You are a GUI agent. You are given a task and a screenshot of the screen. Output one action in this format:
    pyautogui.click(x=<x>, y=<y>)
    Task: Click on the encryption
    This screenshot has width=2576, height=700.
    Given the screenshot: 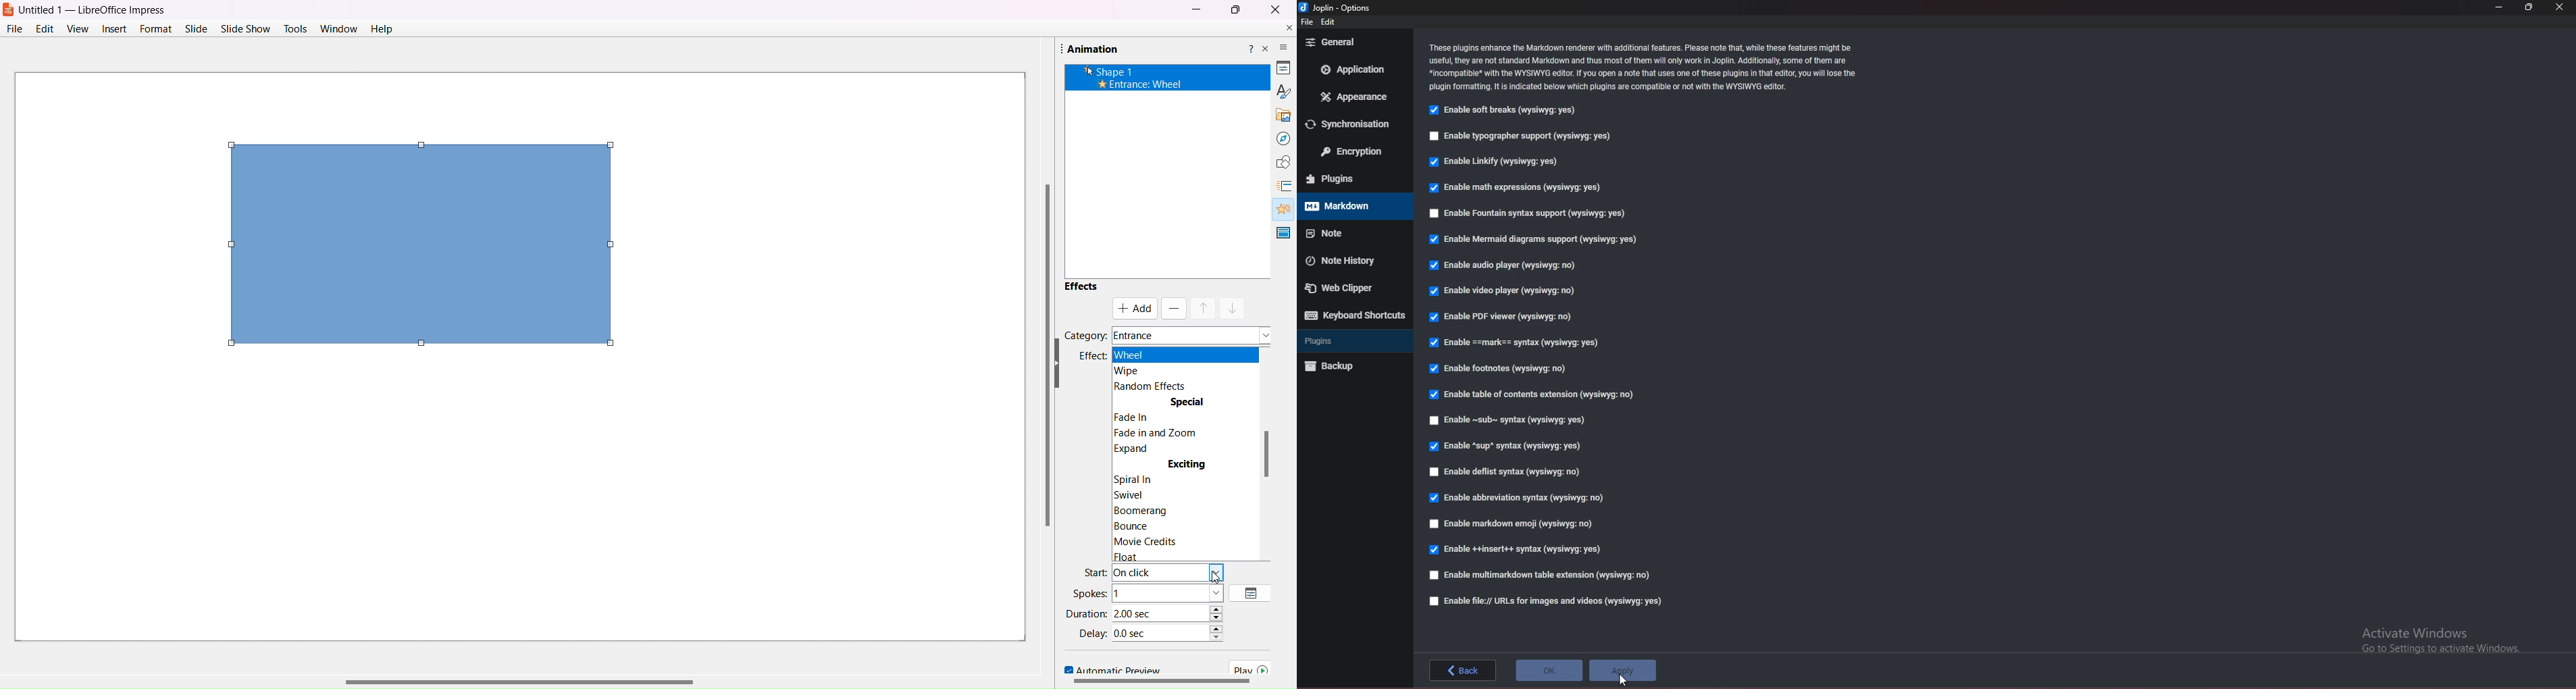 What is the action you would take?
    pyautogui.click(x=1352, y=153)
    